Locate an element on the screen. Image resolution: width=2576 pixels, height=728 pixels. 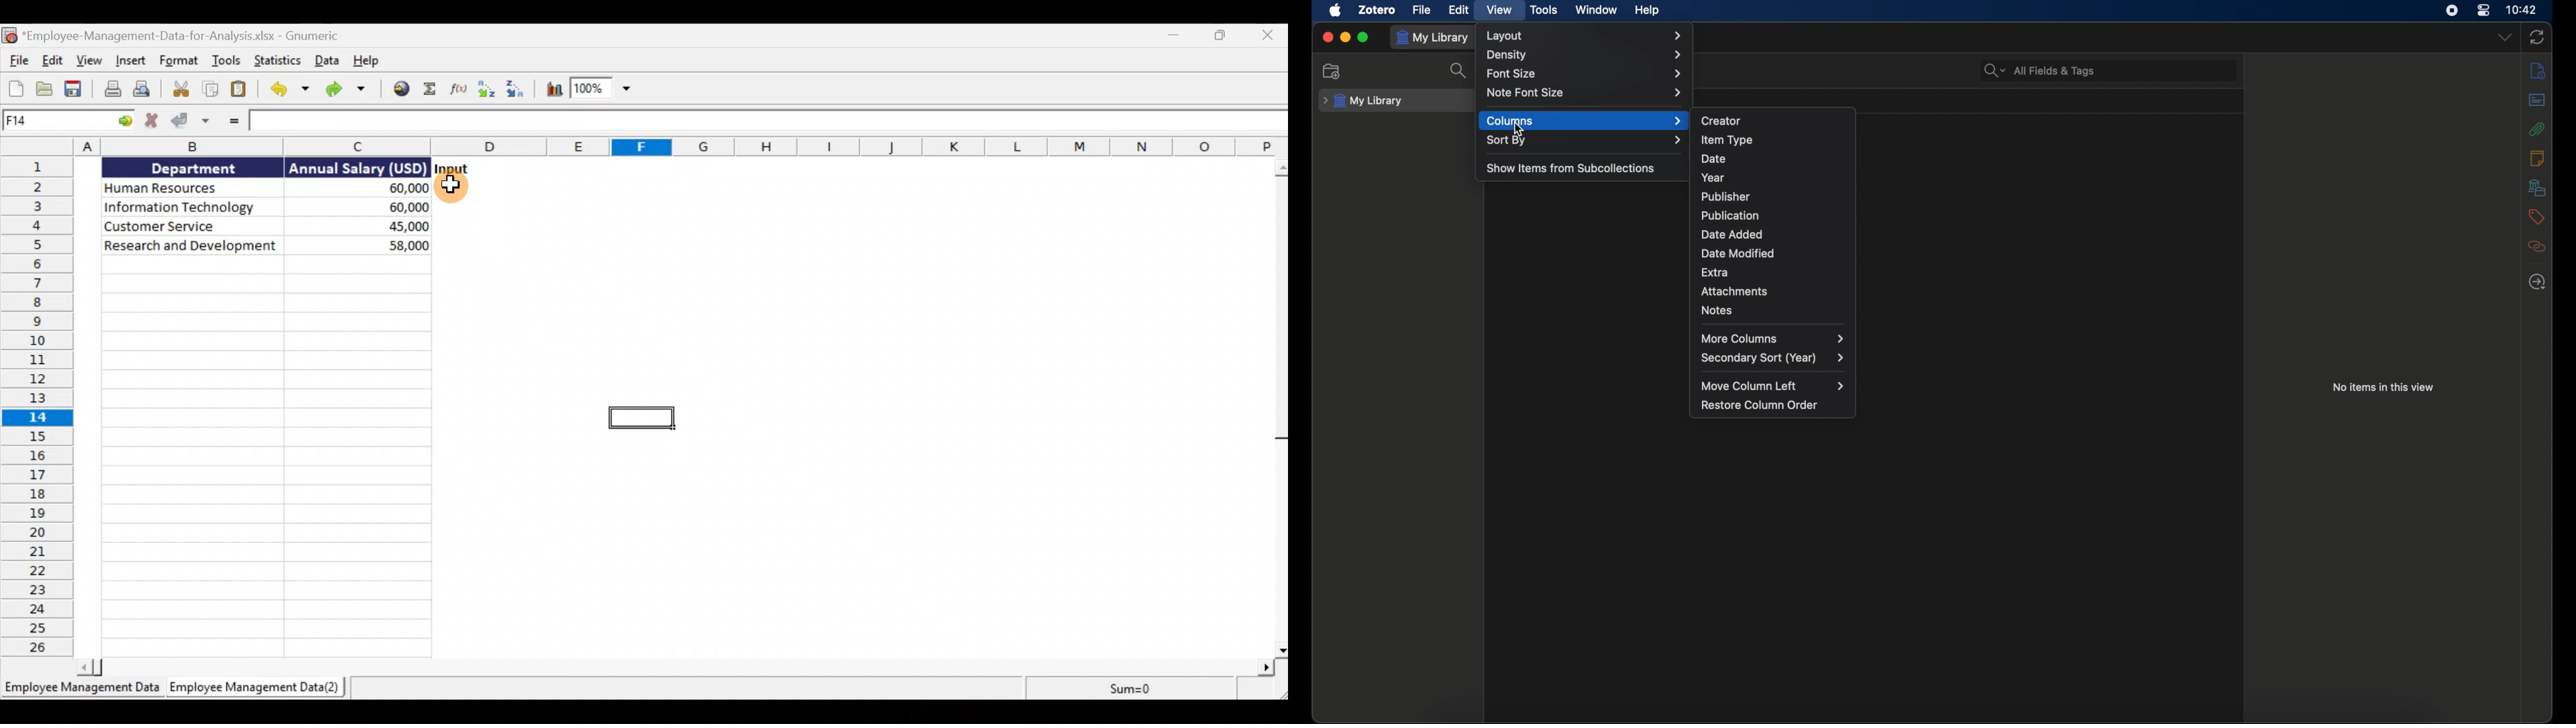
more columns is located at coordinates (1774, 339).